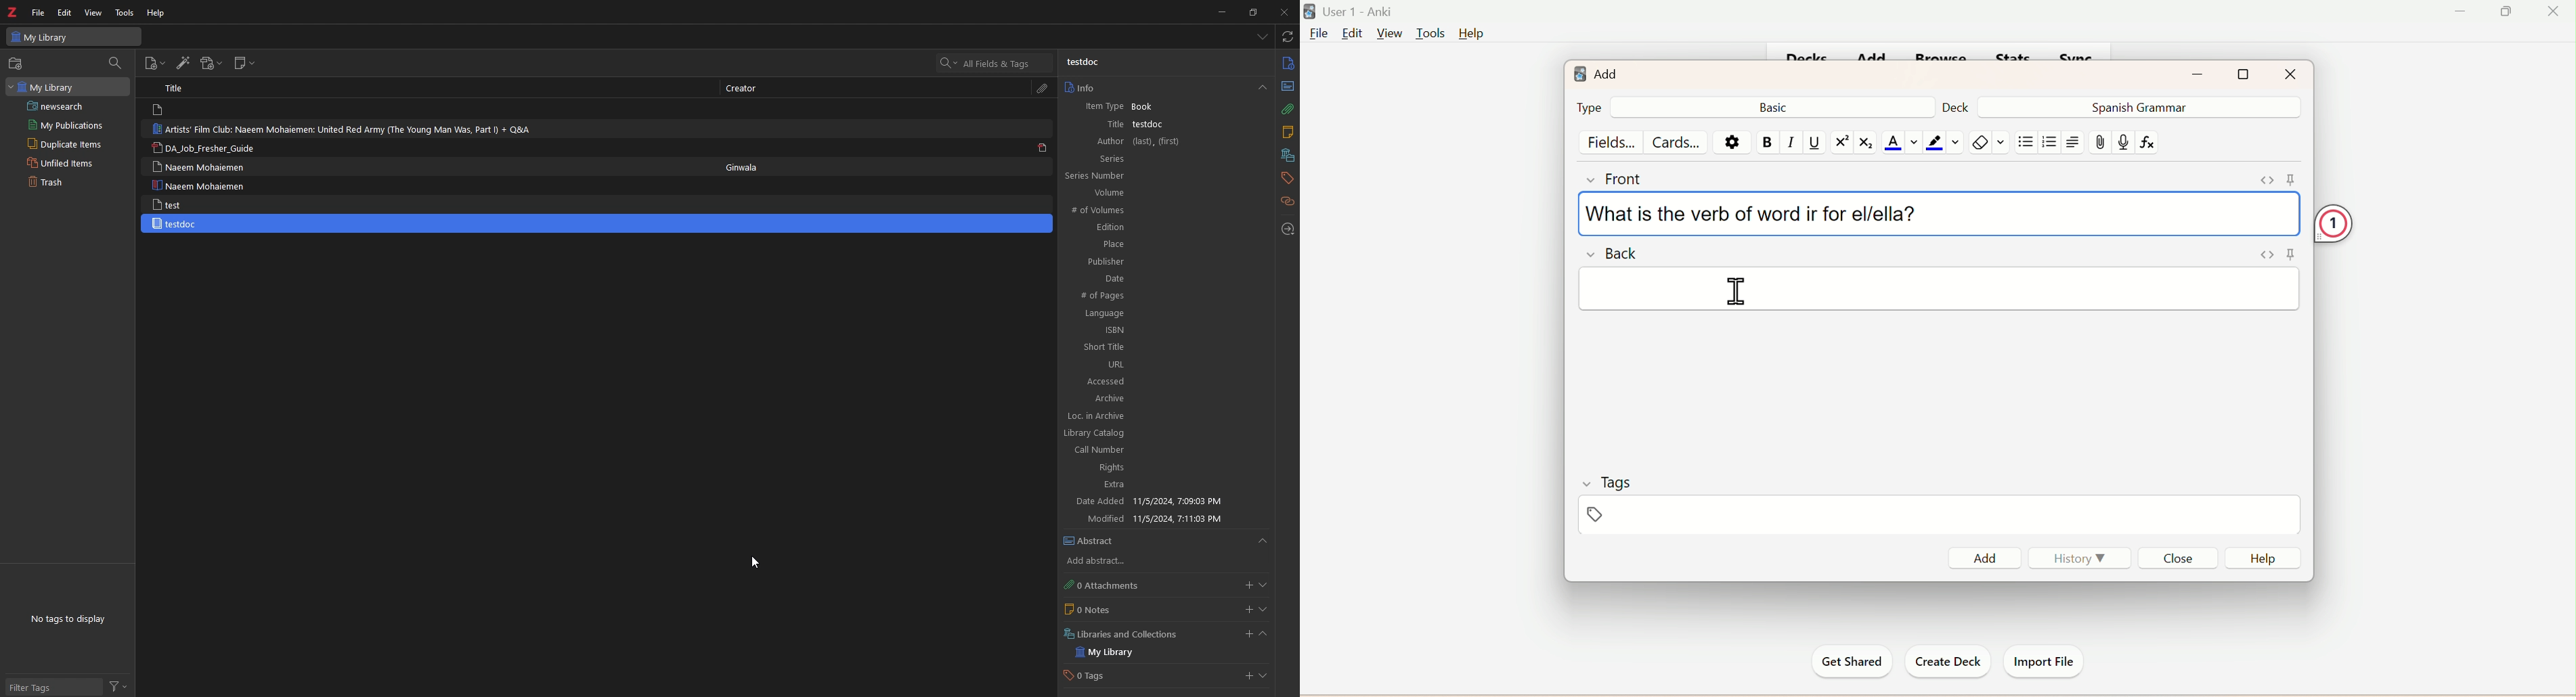 The width and height of the screenshot is (2576, 700). Describe the element at coordinates (1427, 34) in the screenshot. I see `Tools` at that location.